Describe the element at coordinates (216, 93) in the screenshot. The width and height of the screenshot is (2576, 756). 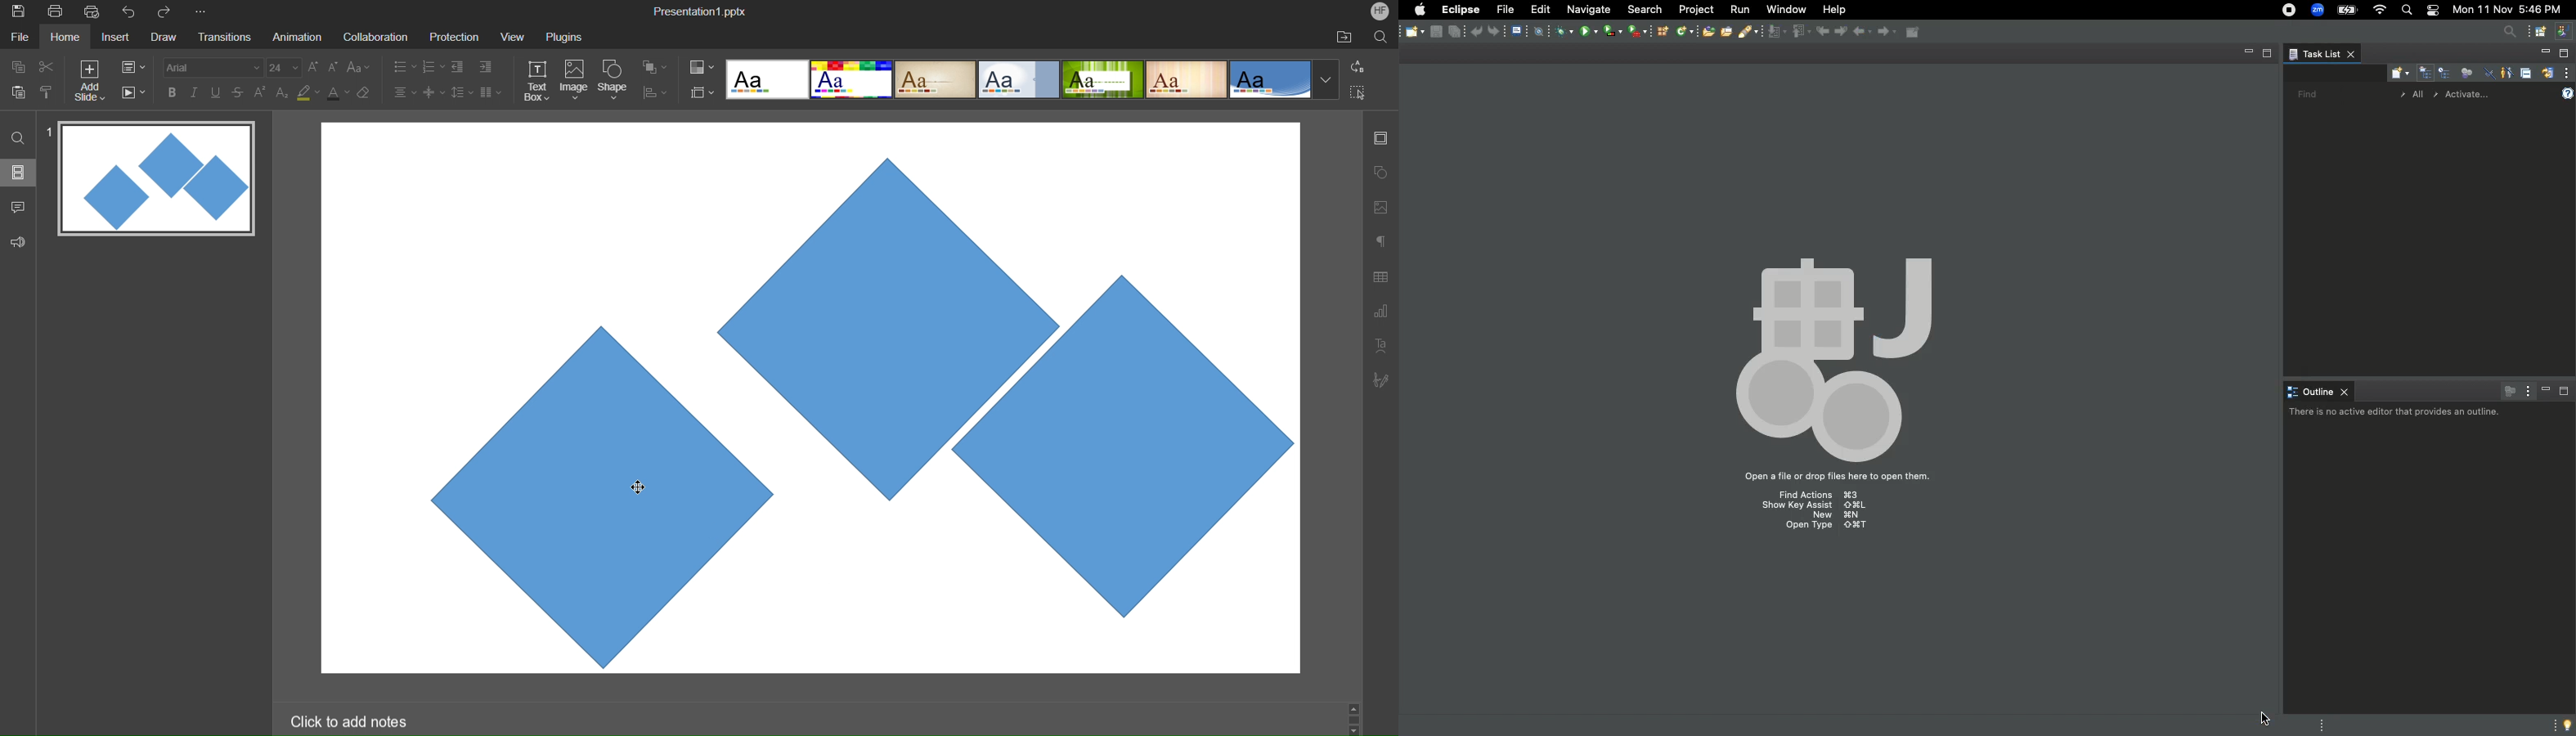
I see `Underline` at that location.